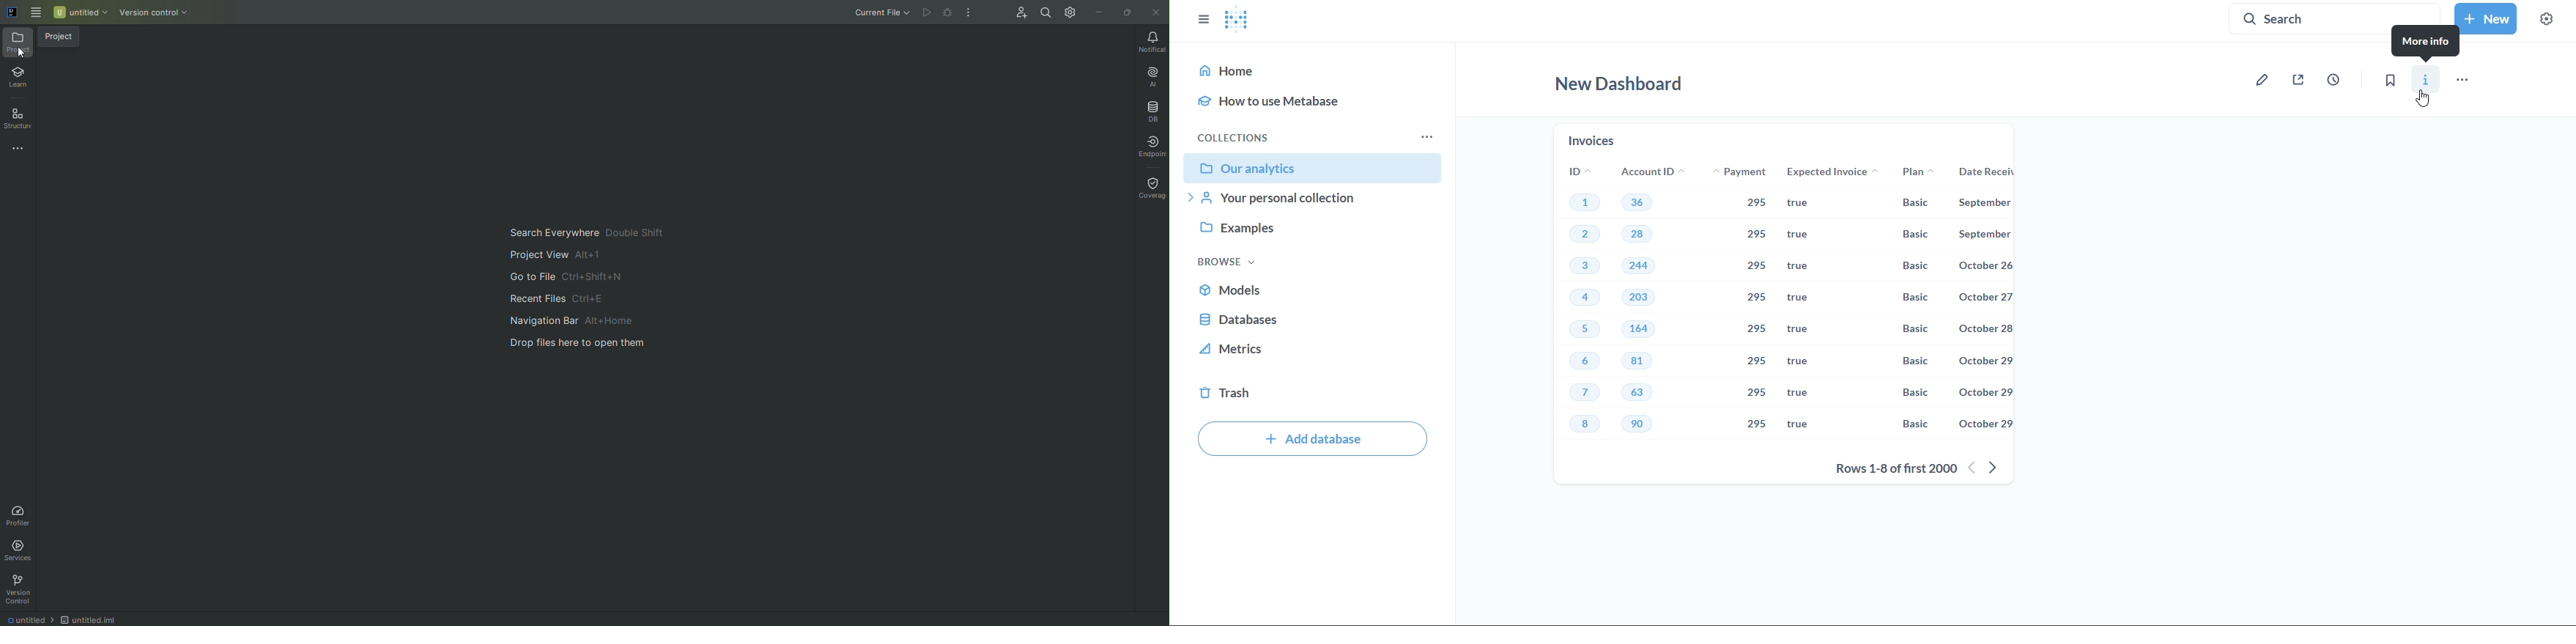 Image resolution: width=2576 pixels, height=644 pixels. Describe the element at coordinates (1643, 425) in the screenshot. I see `90` at that location.